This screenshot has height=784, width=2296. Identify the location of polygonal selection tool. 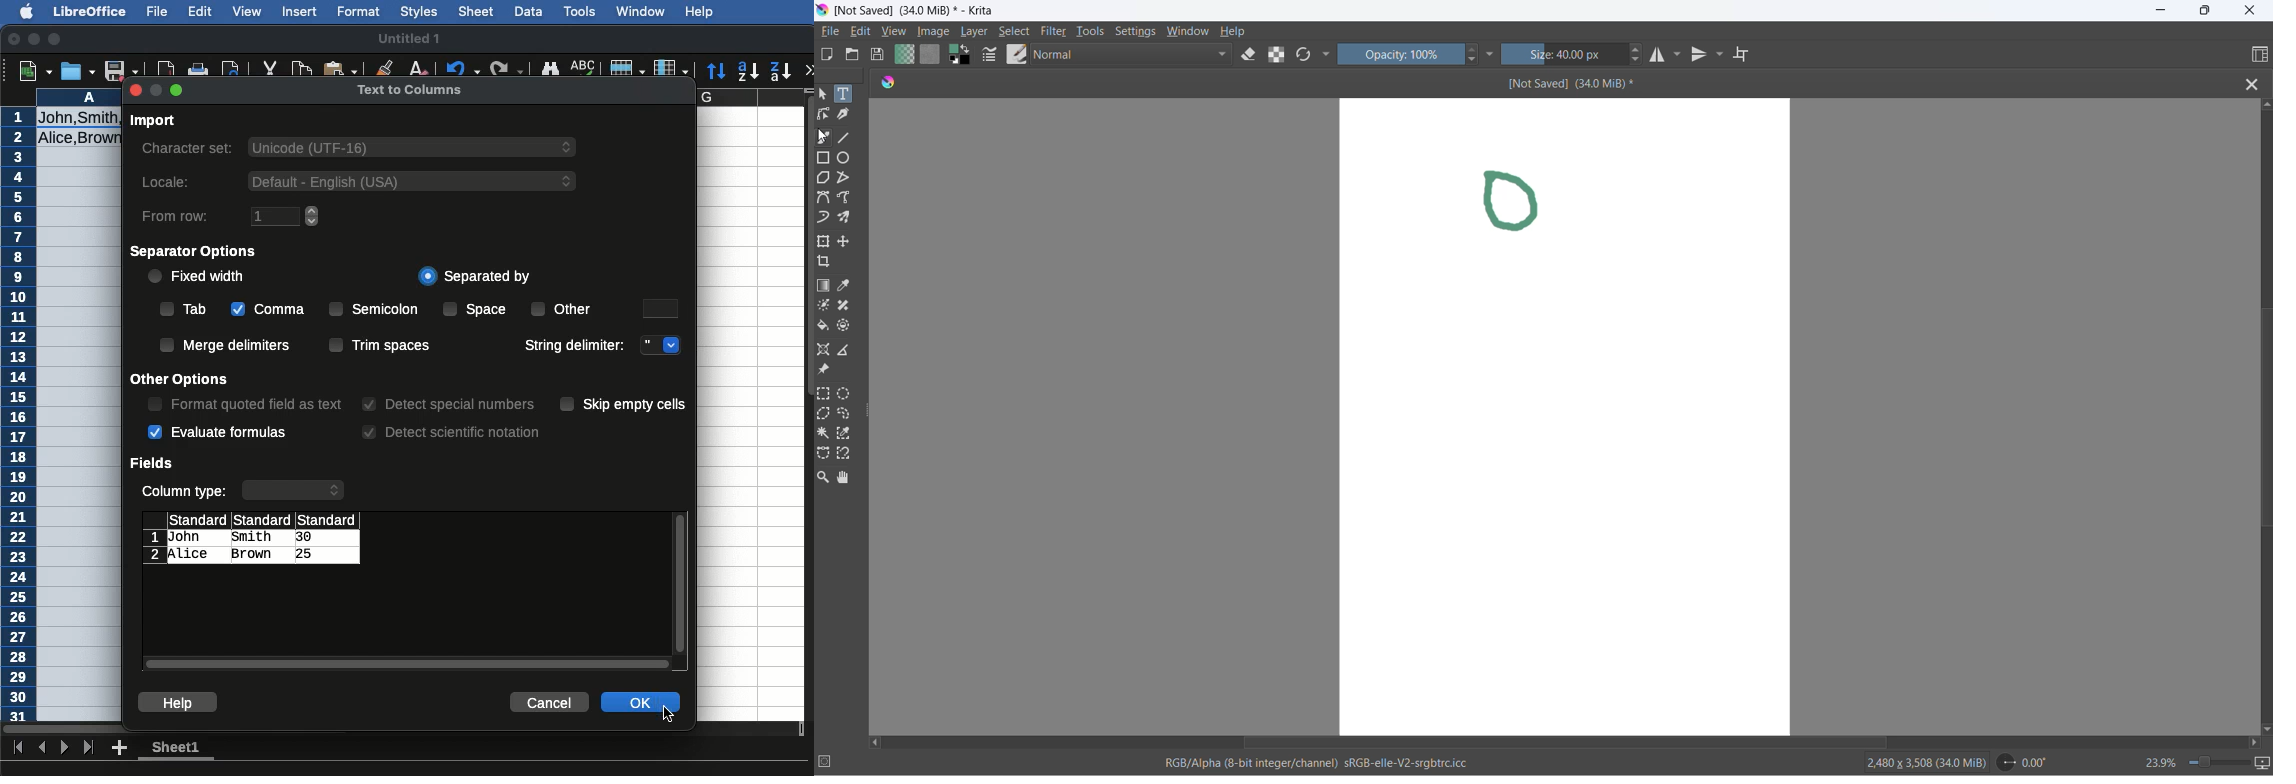
(824, 415).